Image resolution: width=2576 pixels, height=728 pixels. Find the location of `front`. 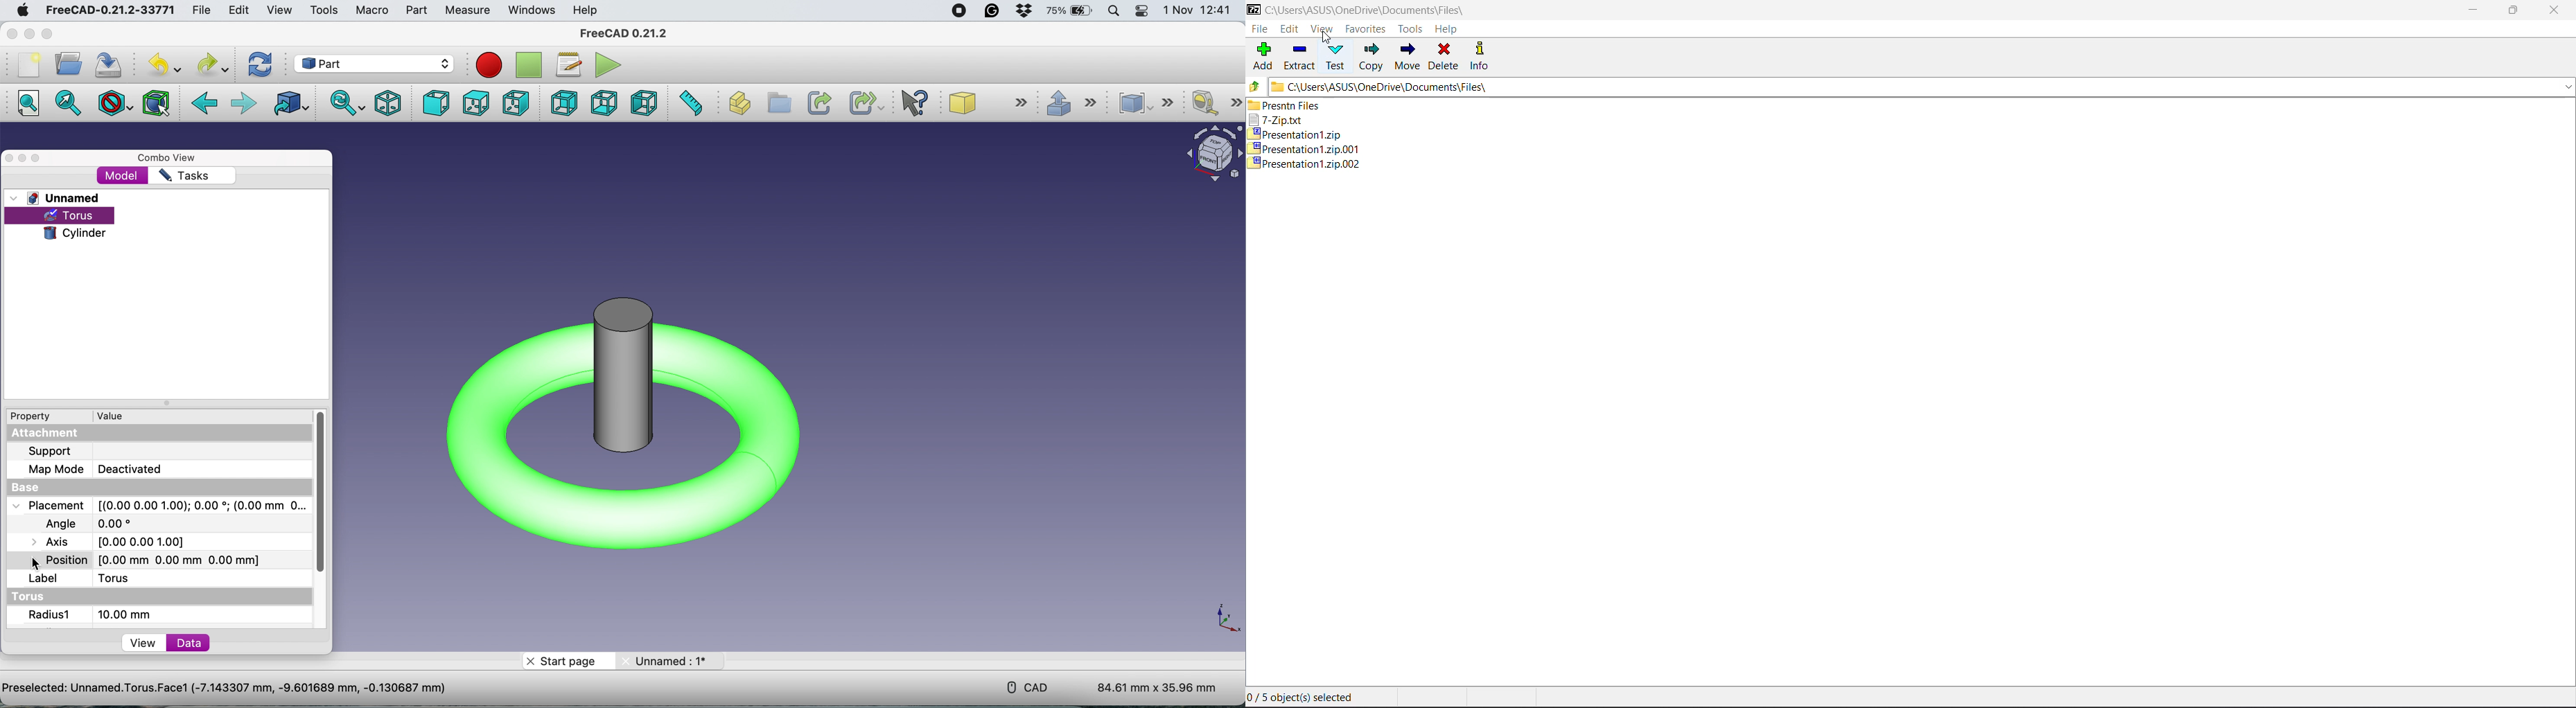

front is located at coordinates (437, 104).